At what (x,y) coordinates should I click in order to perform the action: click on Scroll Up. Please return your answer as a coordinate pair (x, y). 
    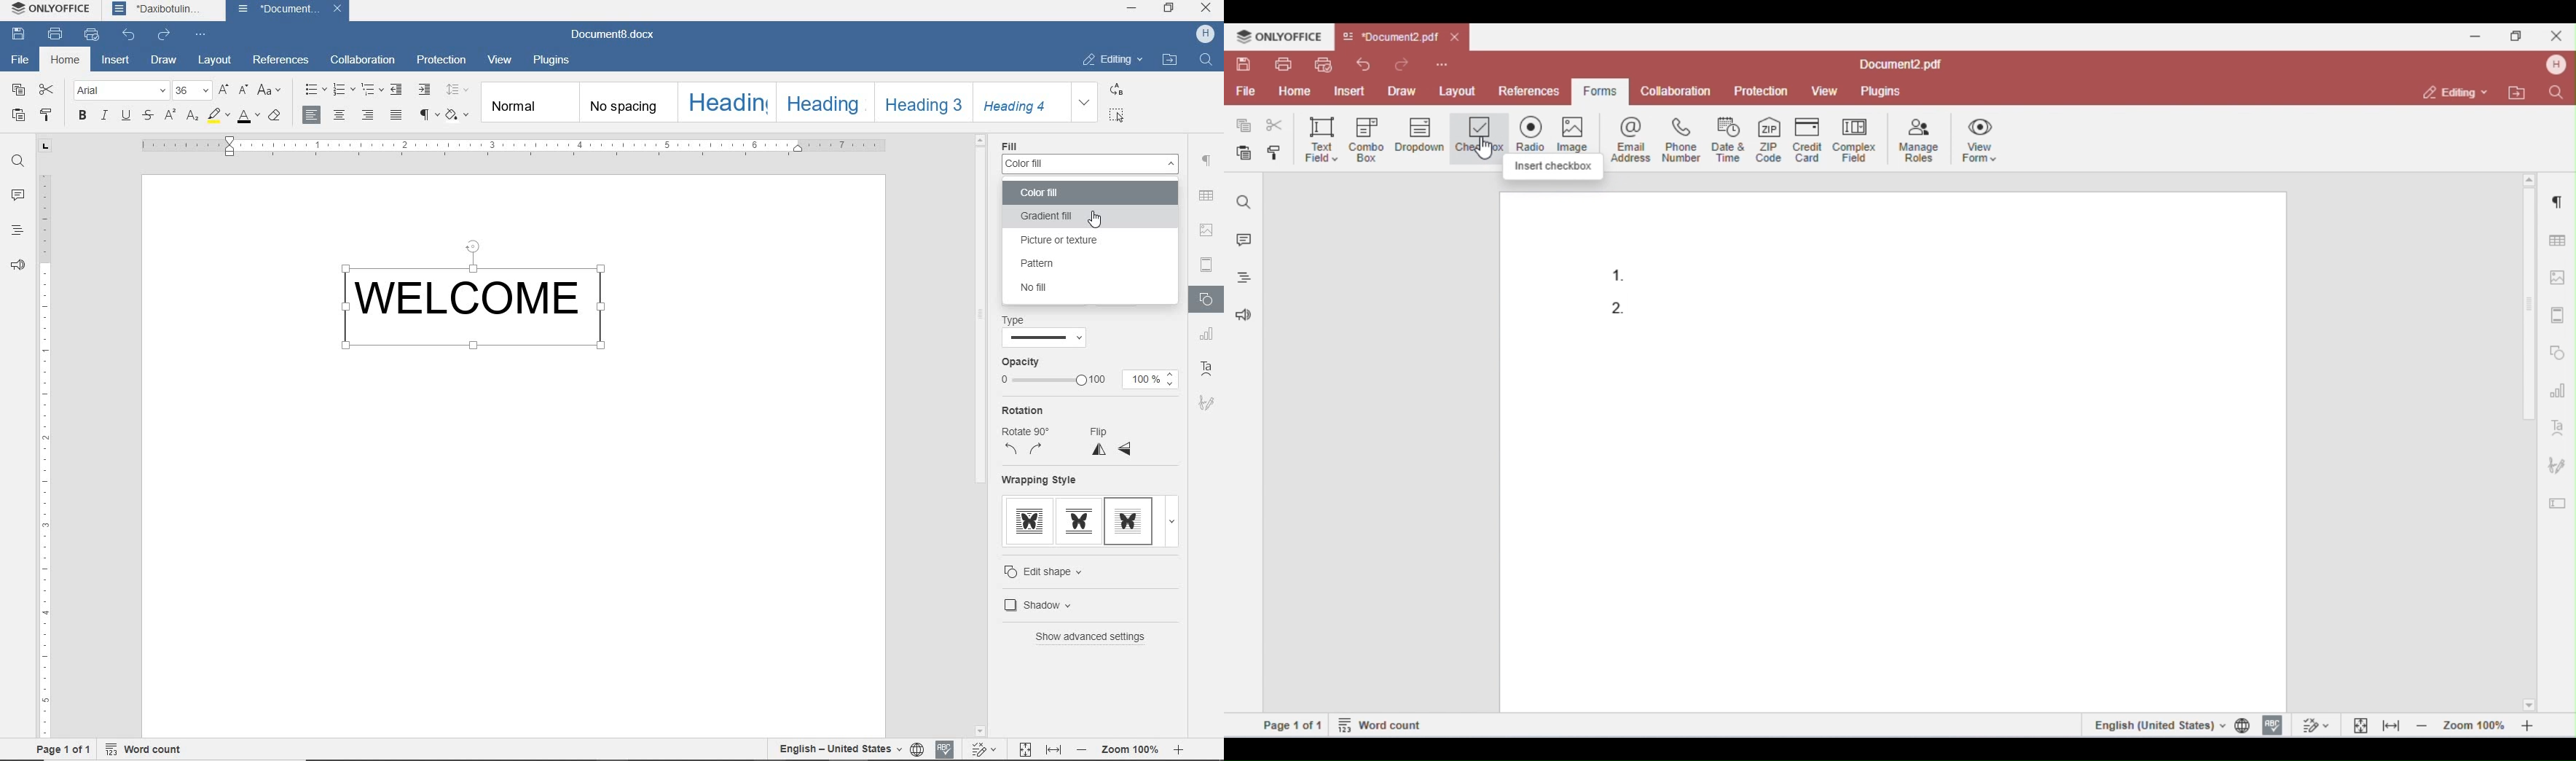
    Looking at the image, I should click on (981, 139).